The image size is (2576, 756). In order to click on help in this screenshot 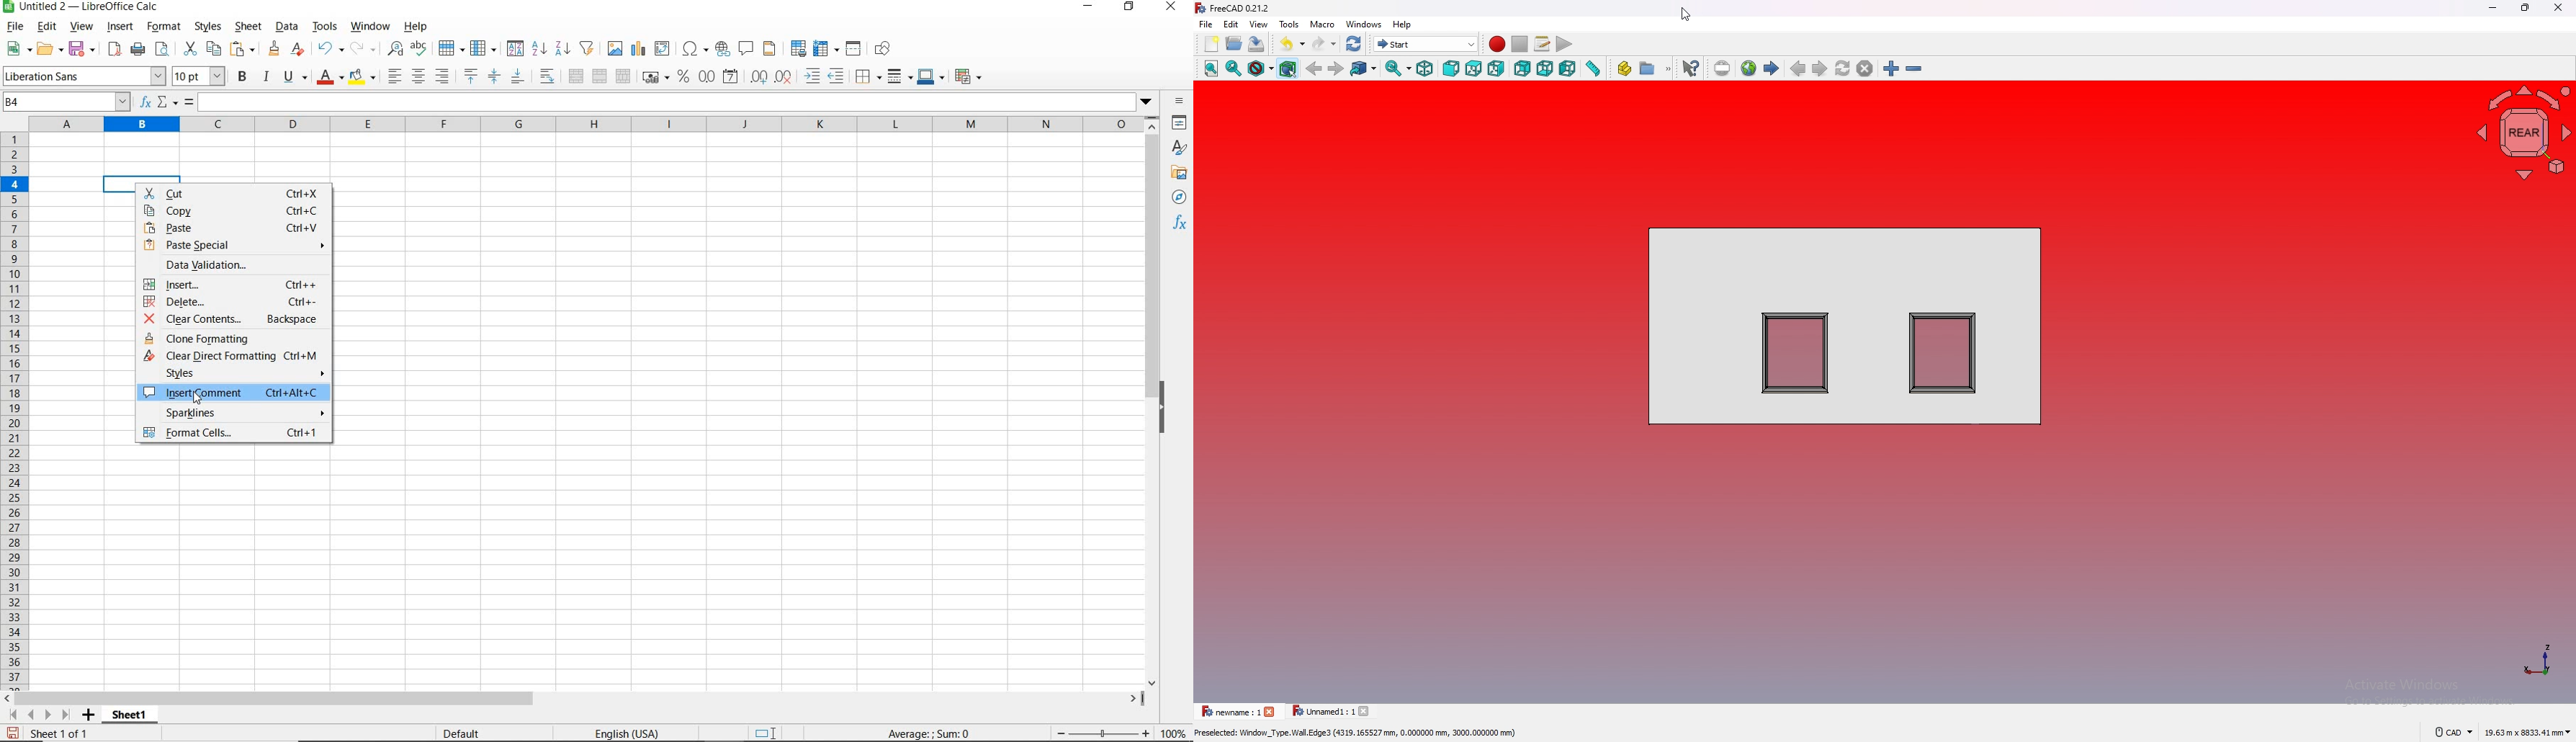, I will do `click(414, 27)`.